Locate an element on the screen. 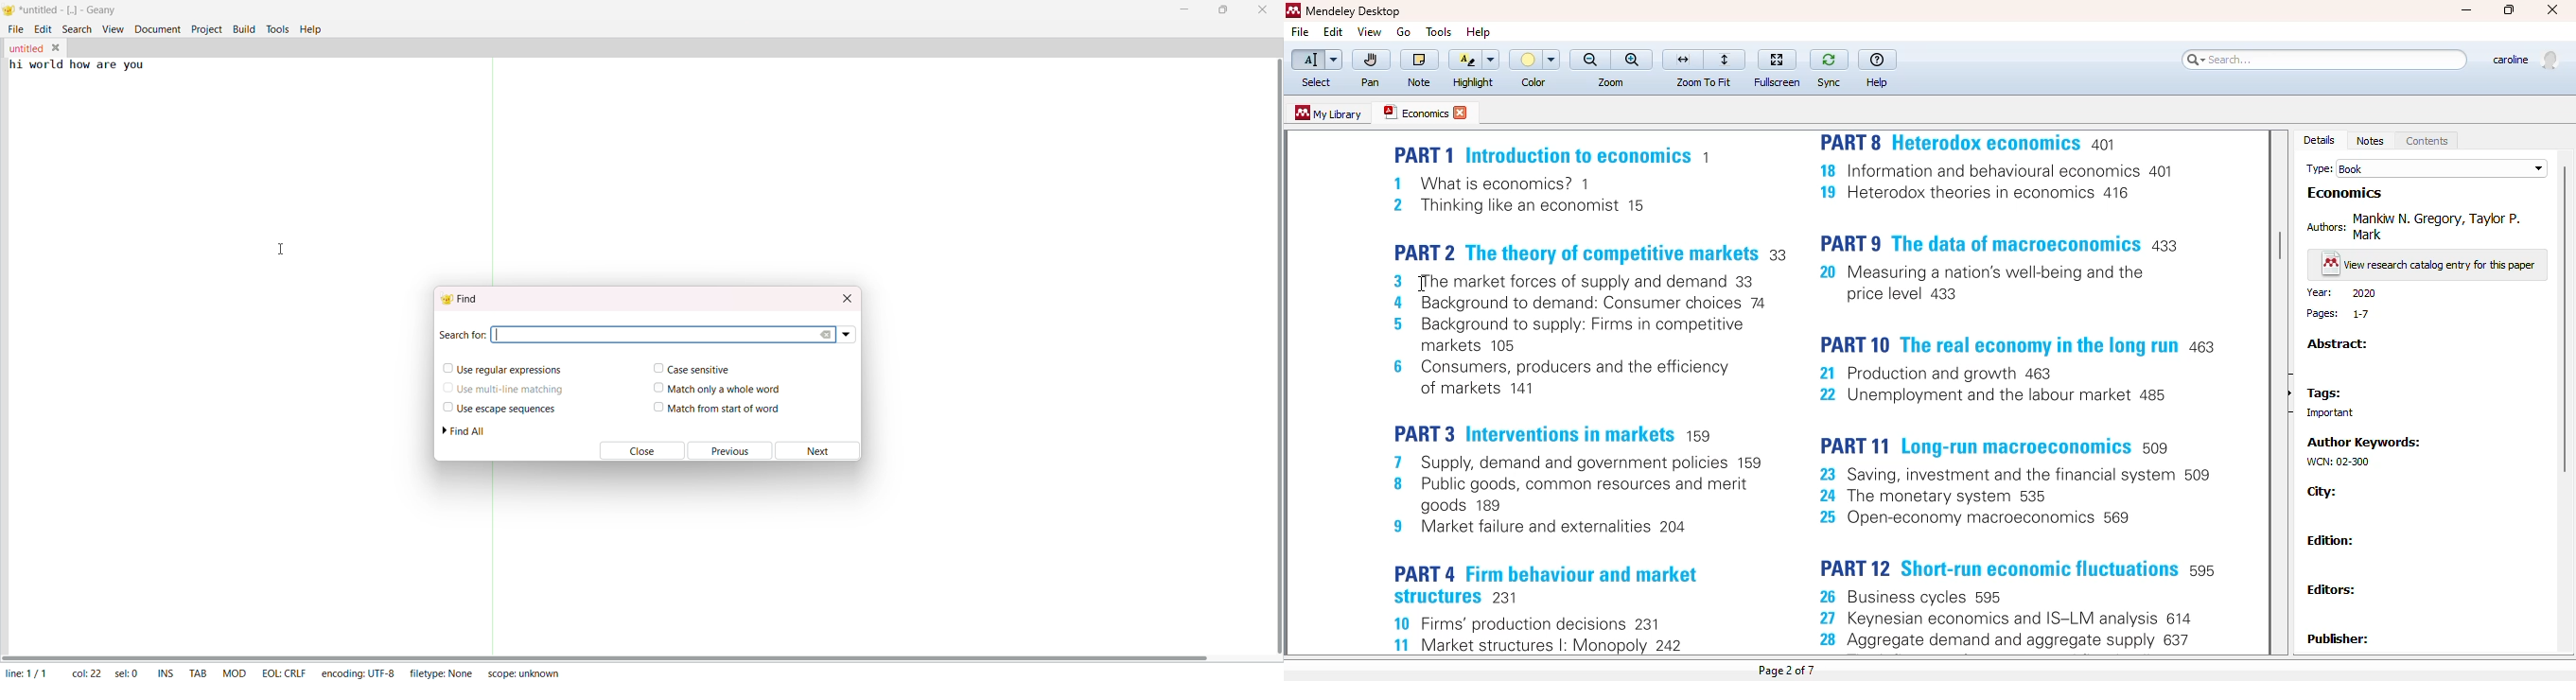 This screenshot has height=700, width=2576. author keywords:  is located at coordinates (2367, 442).